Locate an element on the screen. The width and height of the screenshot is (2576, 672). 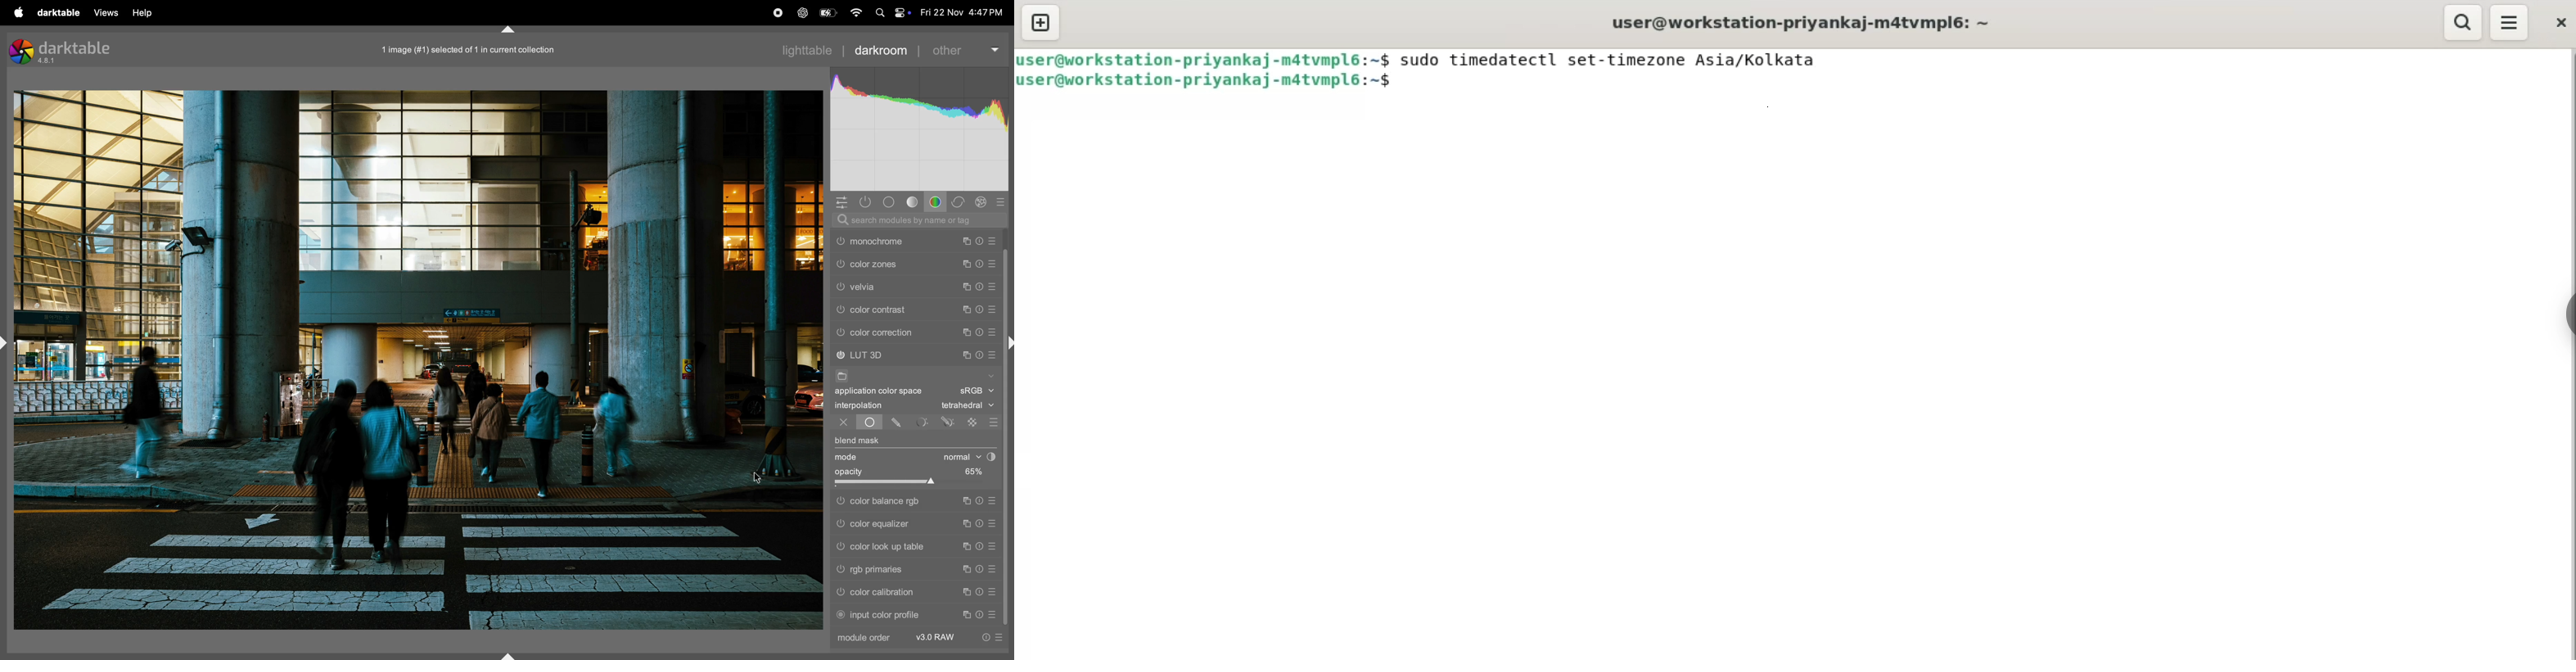
multiple intance actions is located at coordinates (967, 285).